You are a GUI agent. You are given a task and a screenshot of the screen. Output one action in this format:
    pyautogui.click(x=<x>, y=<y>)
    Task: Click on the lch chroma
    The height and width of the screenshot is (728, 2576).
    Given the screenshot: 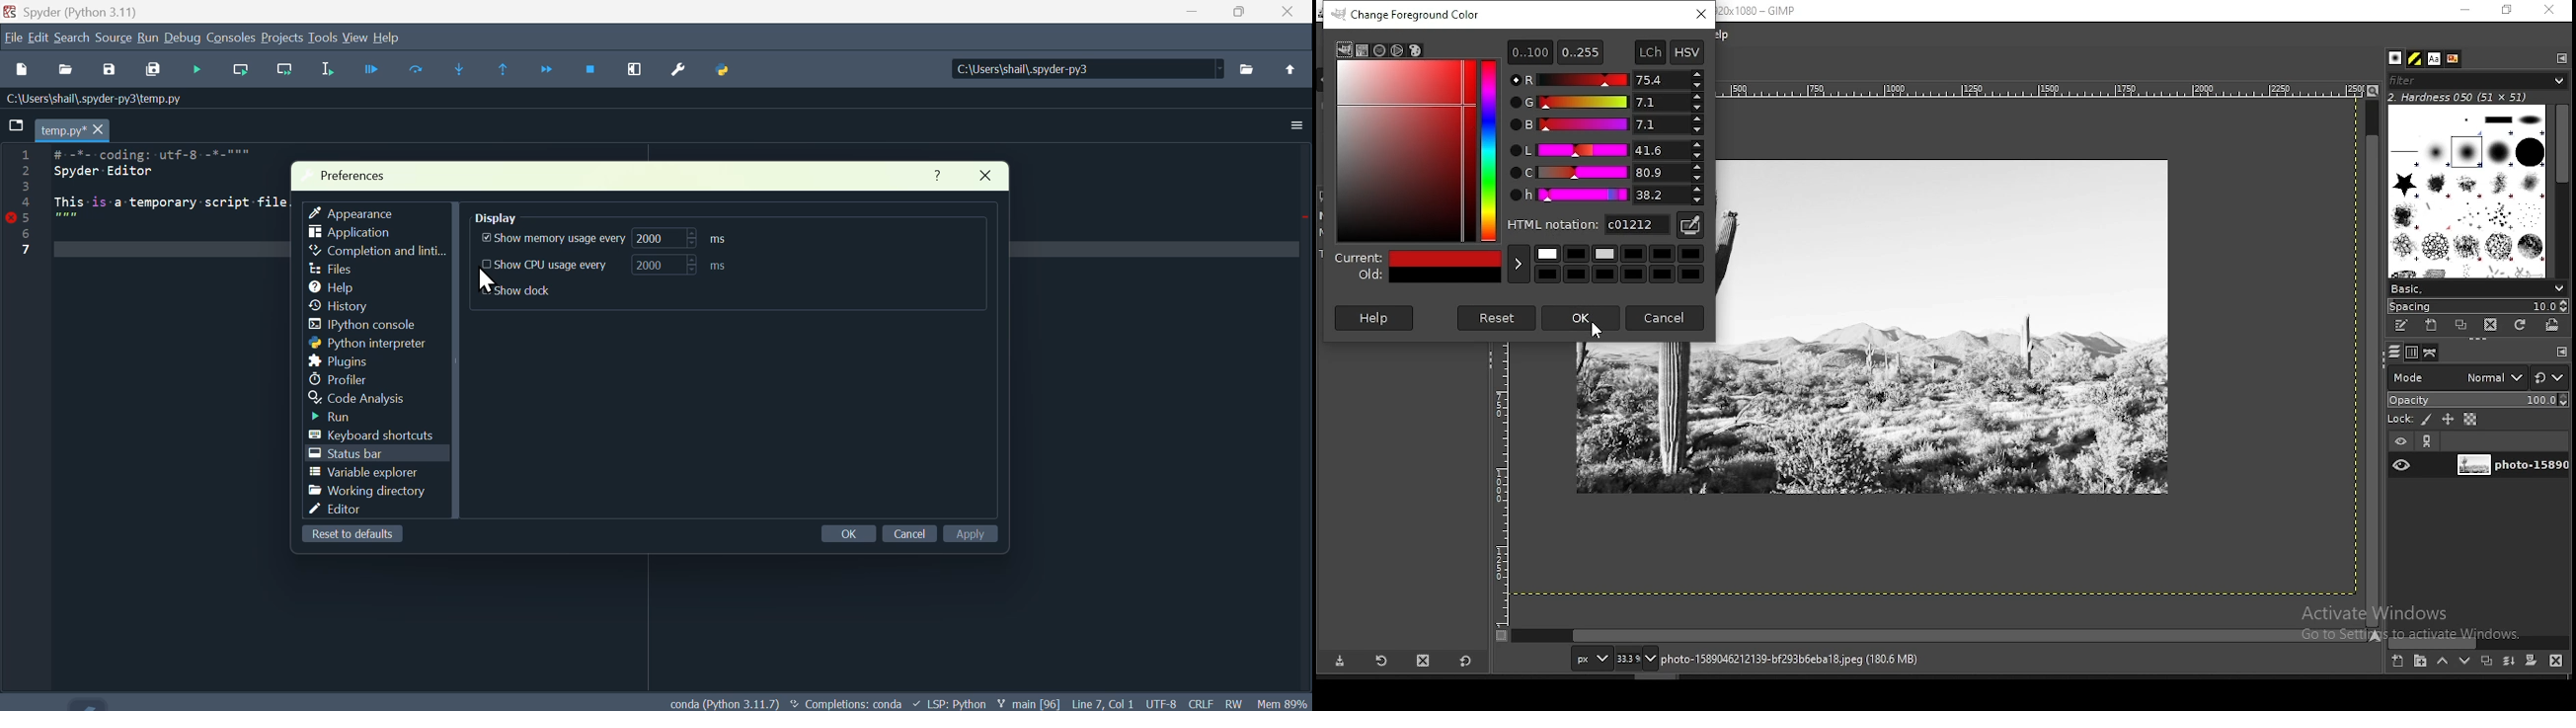 What is the action you would take?
    pyautogui.click(x=1605, y=173)
    